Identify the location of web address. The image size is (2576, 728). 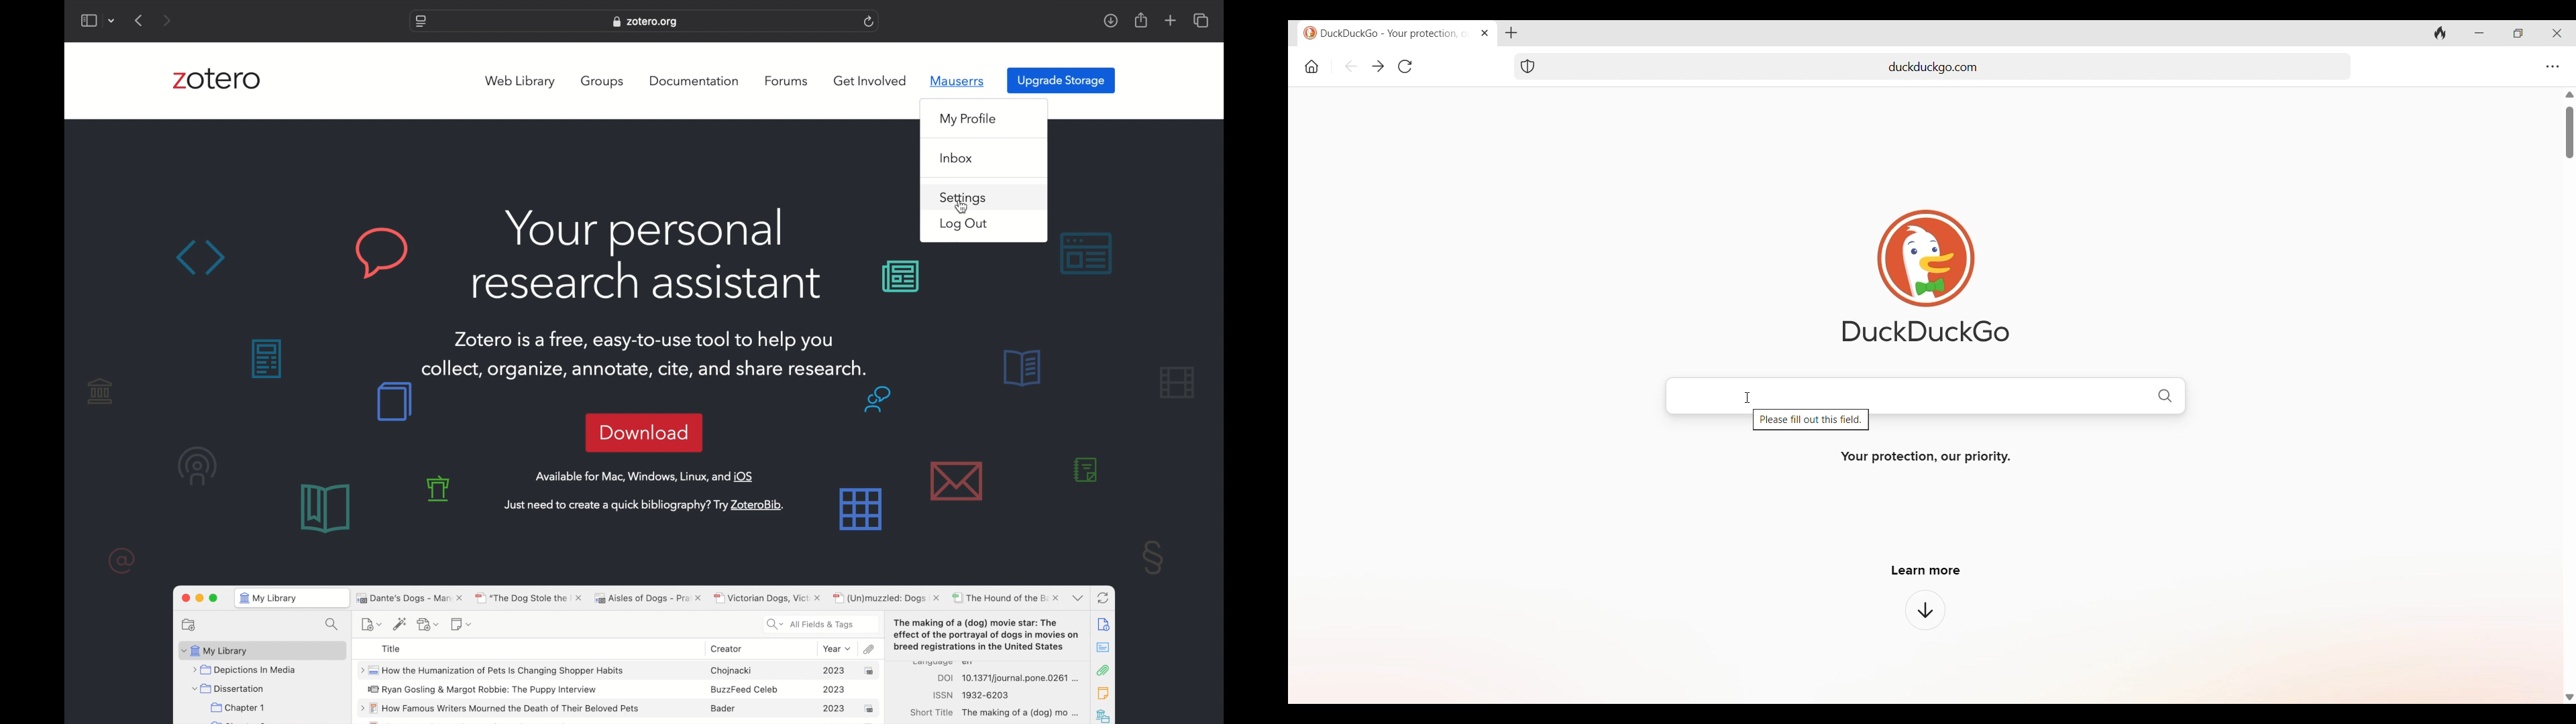
(647, 23).